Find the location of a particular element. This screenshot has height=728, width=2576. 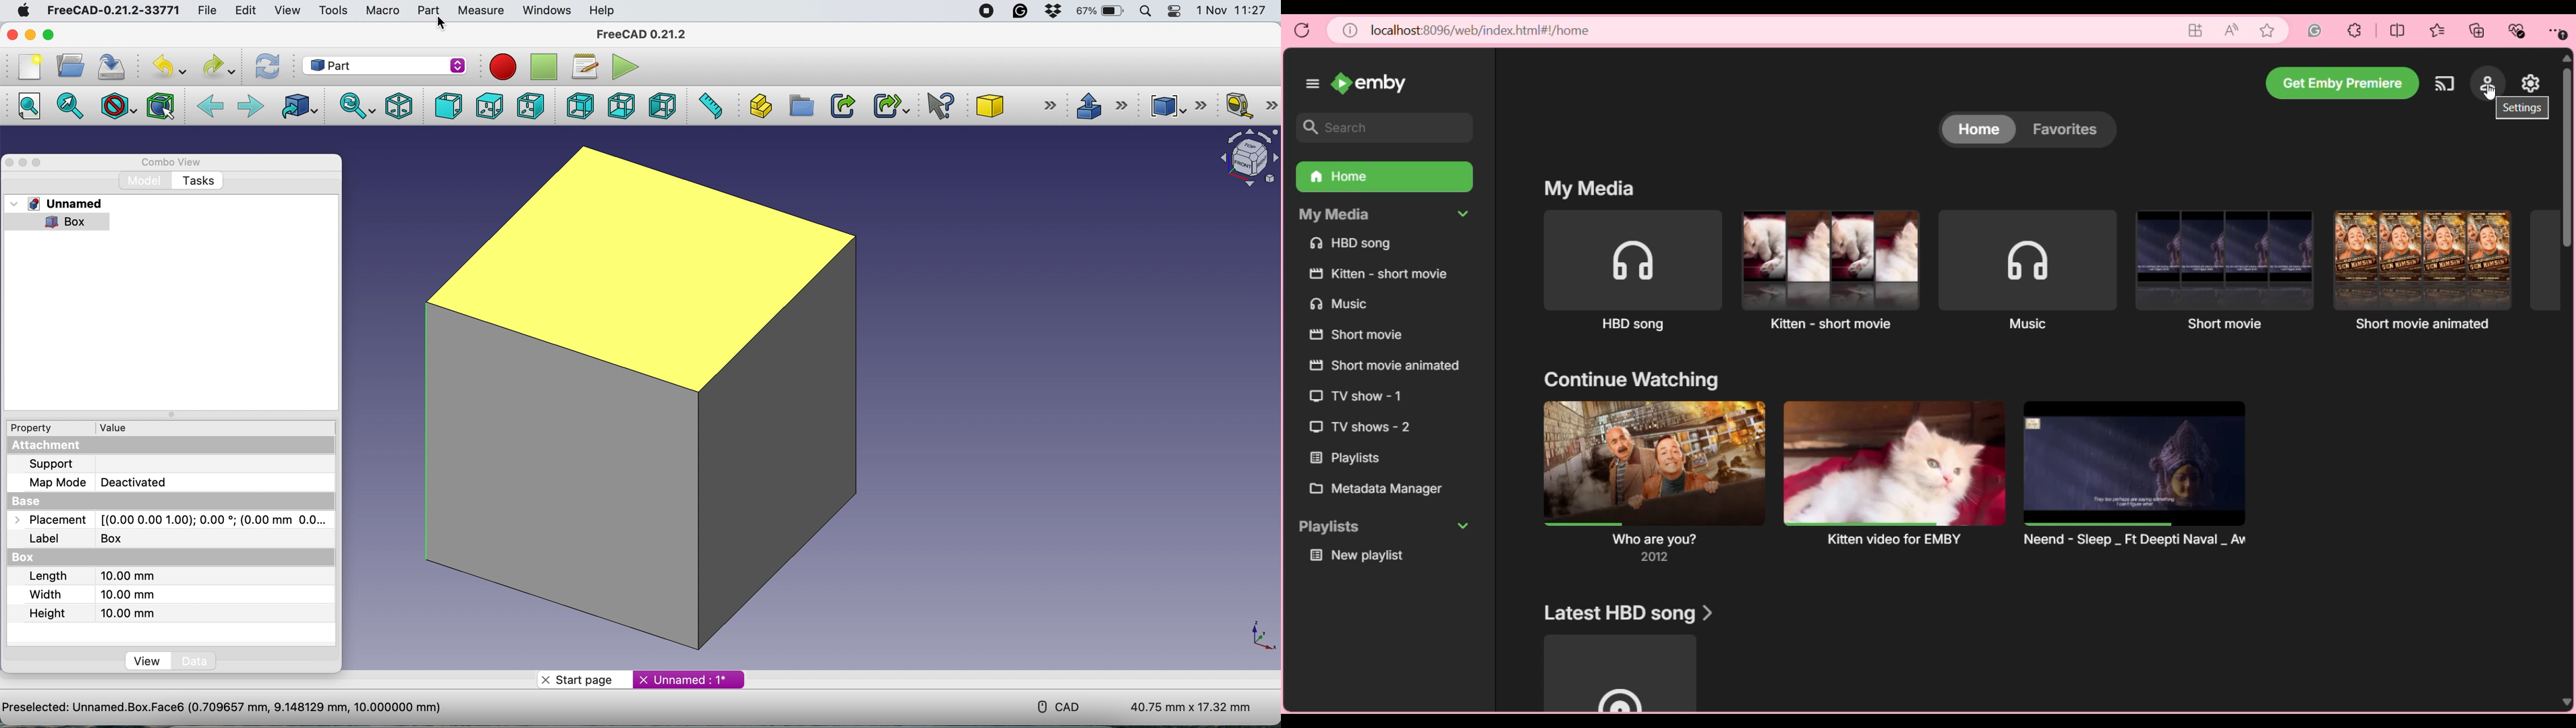

minimise is located at coordinates (31, 35).